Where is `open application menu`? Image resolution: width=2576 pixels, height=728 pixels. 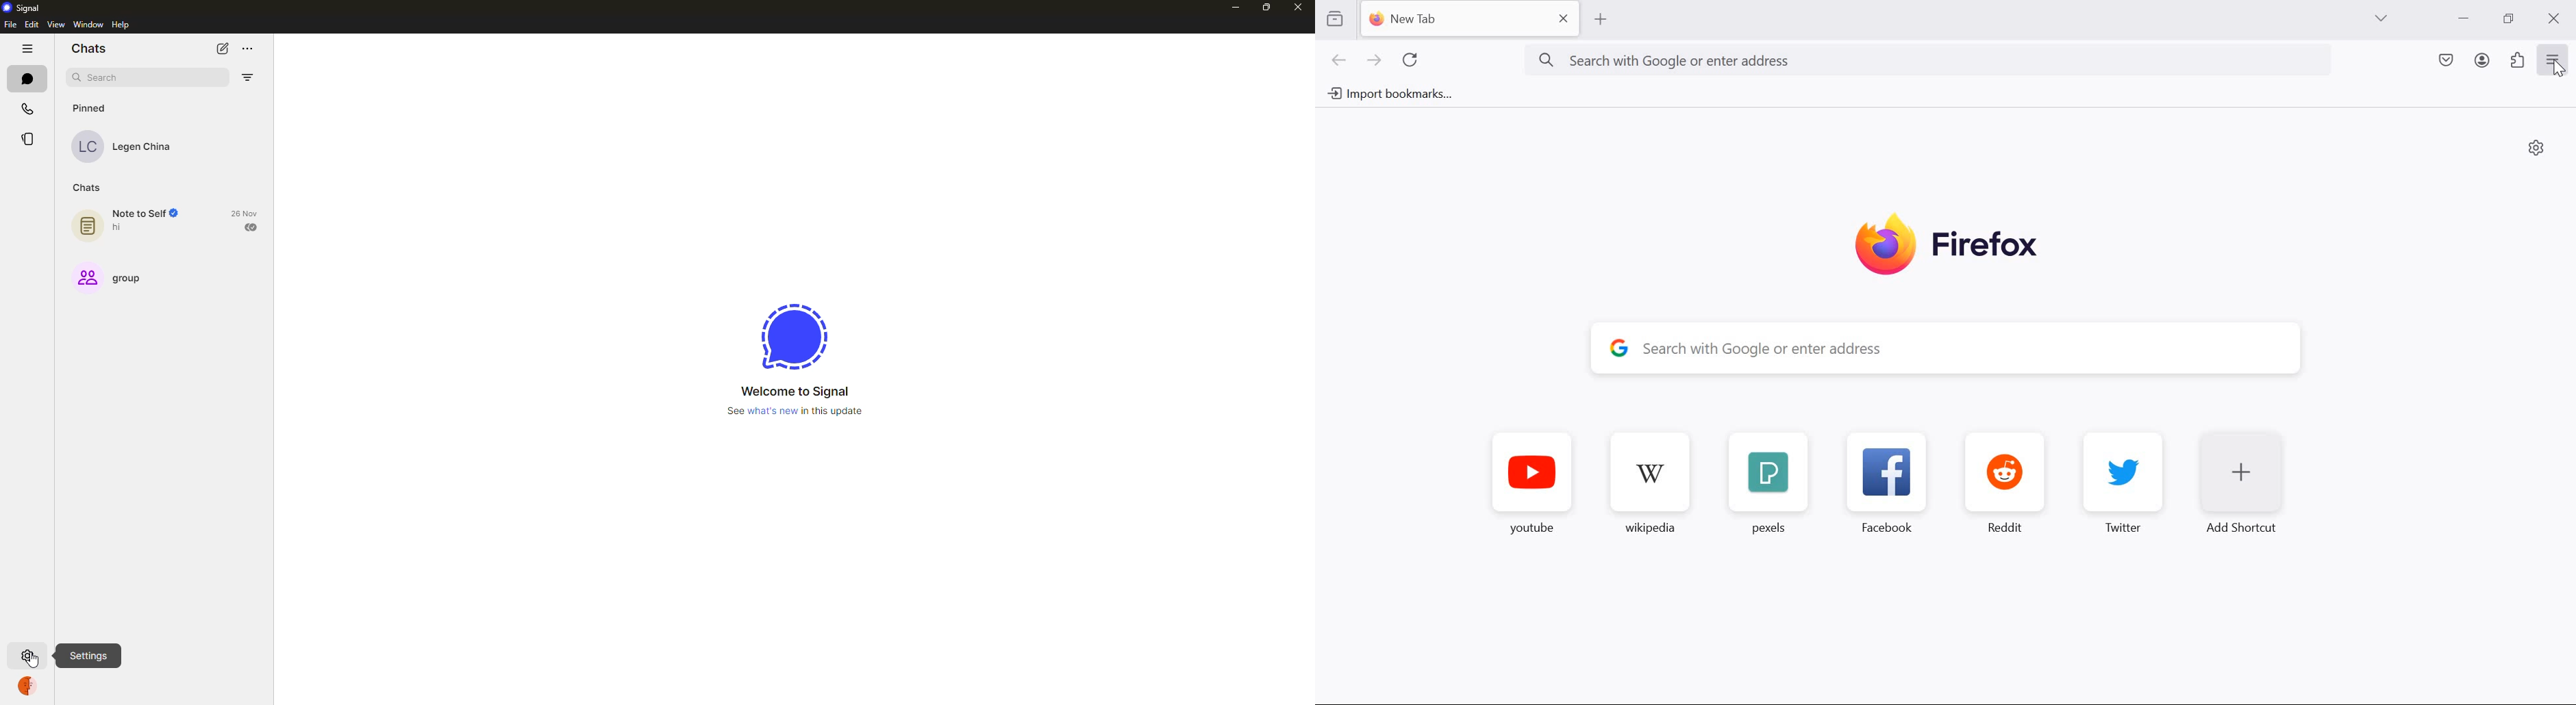 open application menu is located at coordinates (2555, 58).